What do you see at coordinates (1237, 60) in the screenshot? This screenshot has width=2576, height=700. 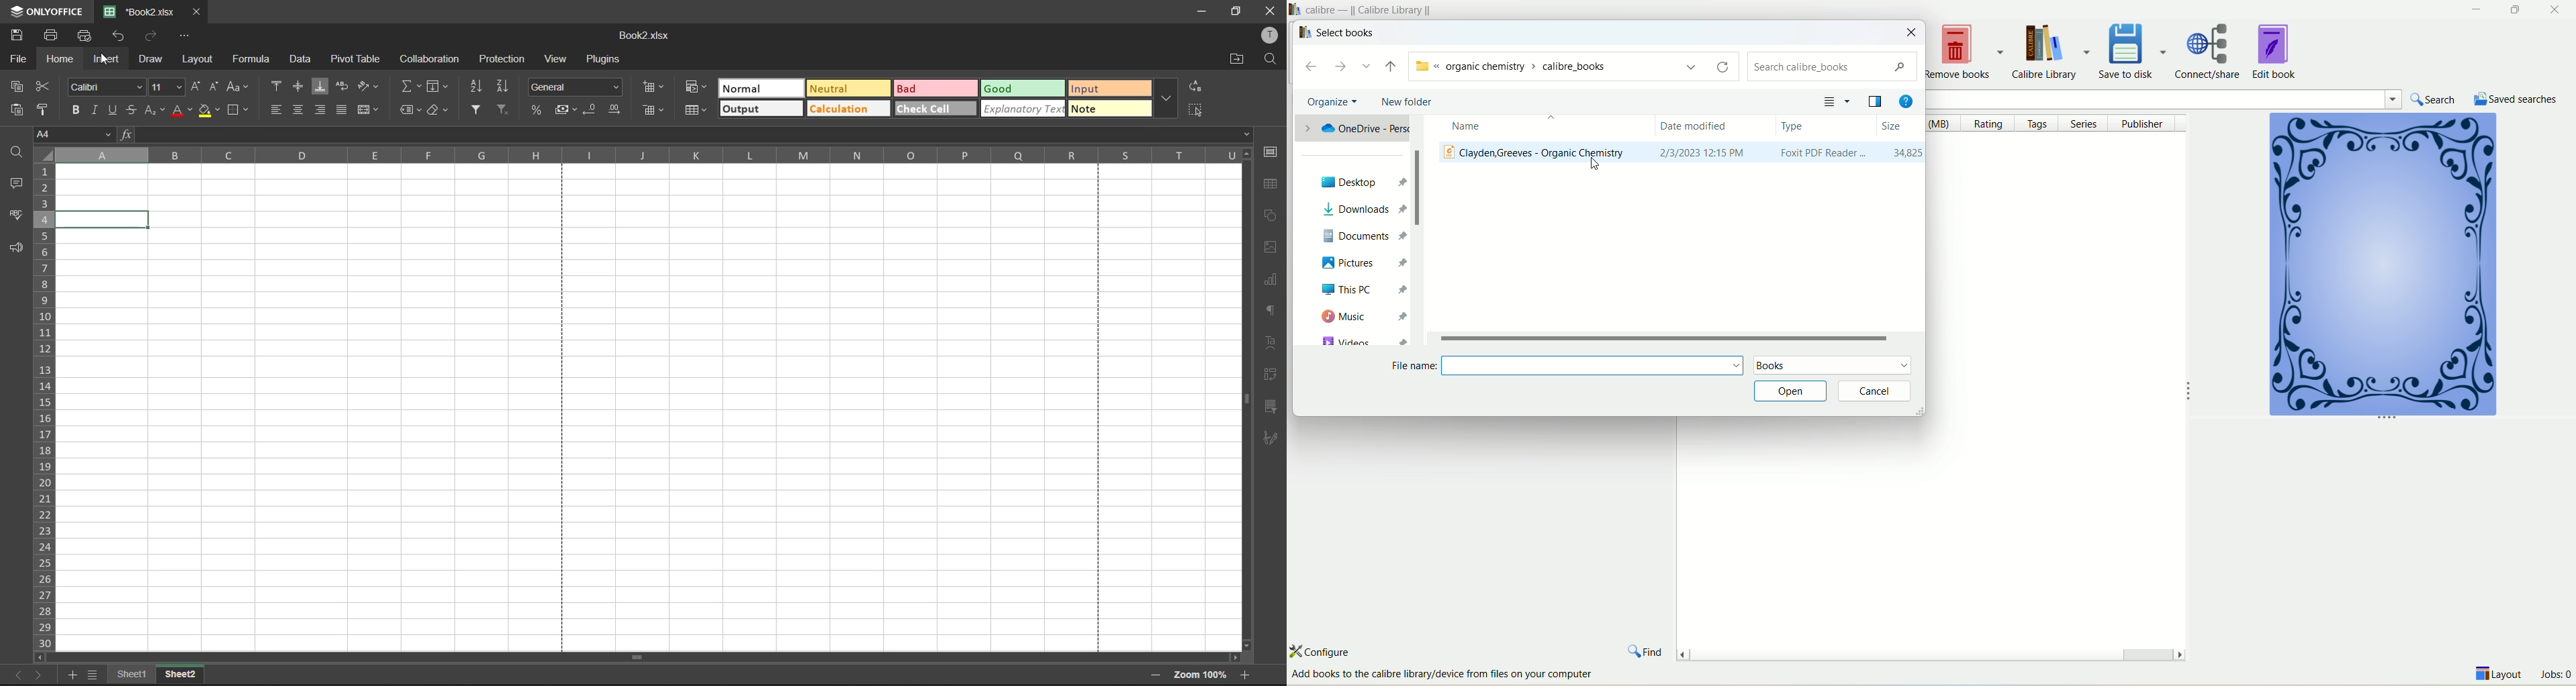 I see `open location` at bounding box center [1237, 60].